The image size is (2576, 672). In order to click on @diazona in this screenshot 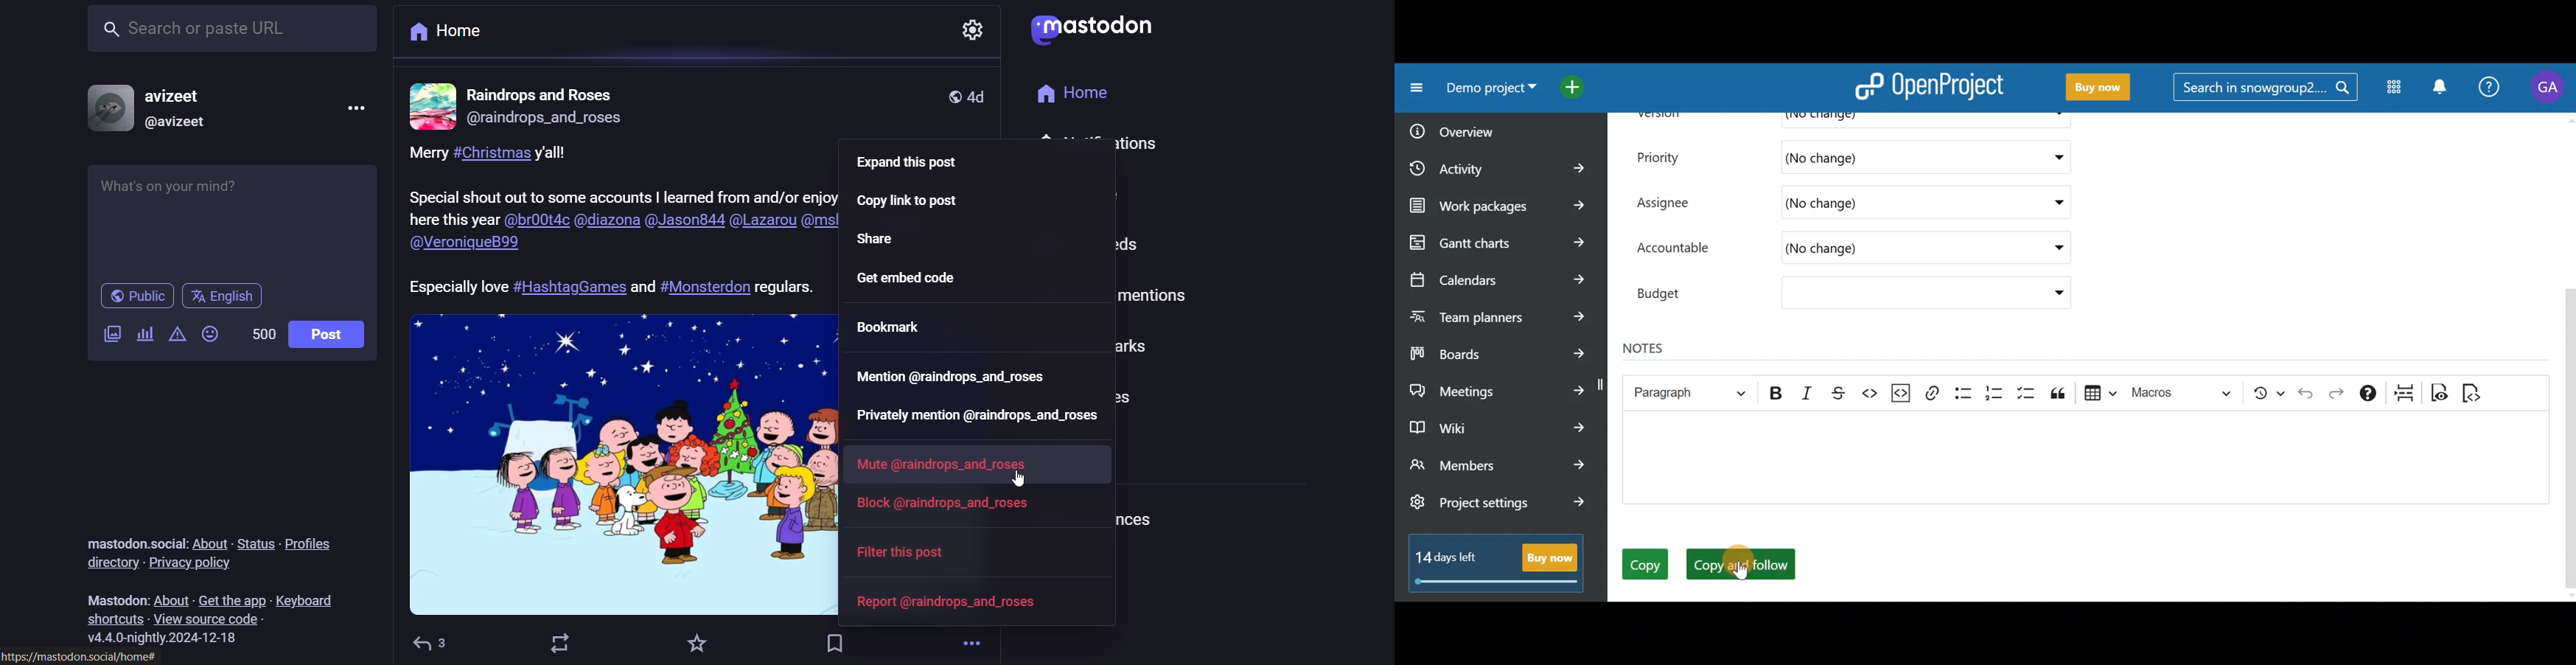, I will do `click(606, 223)`.